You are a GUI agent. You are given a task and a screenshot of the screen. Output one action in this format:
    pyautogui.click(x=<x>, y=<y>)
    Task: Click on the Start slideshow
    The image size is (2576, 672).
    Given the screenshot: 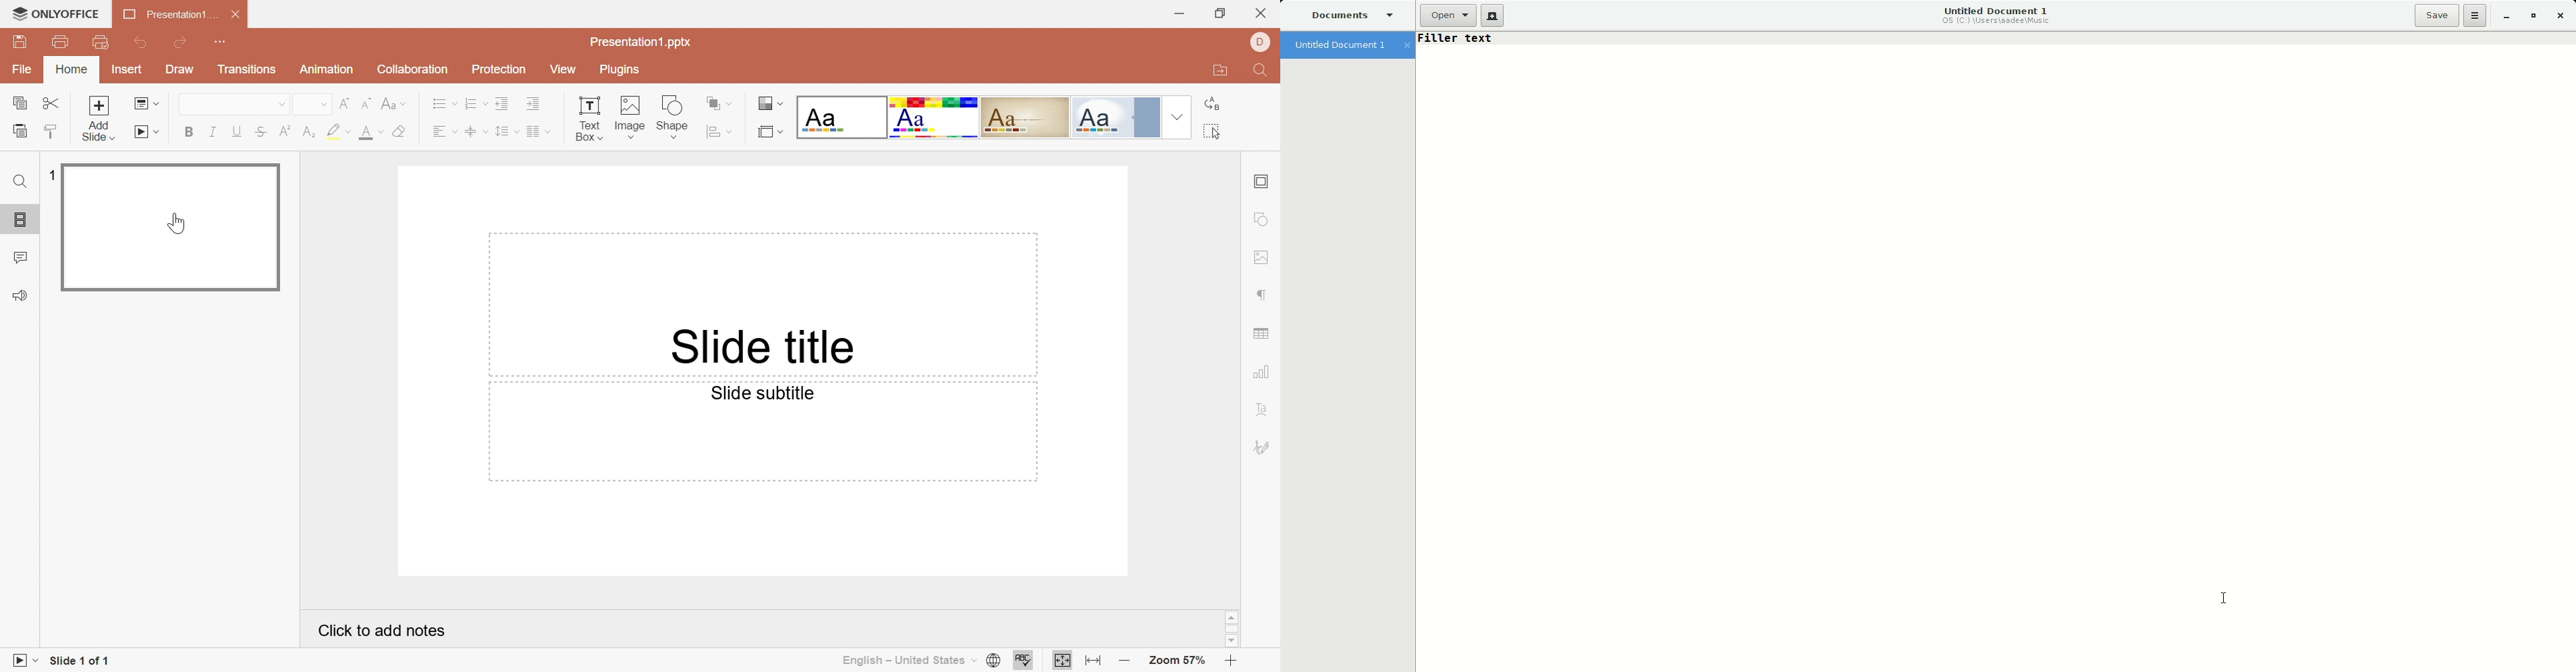 What is the action you would take?
    pyautogui.click(x=22, y=661)
    